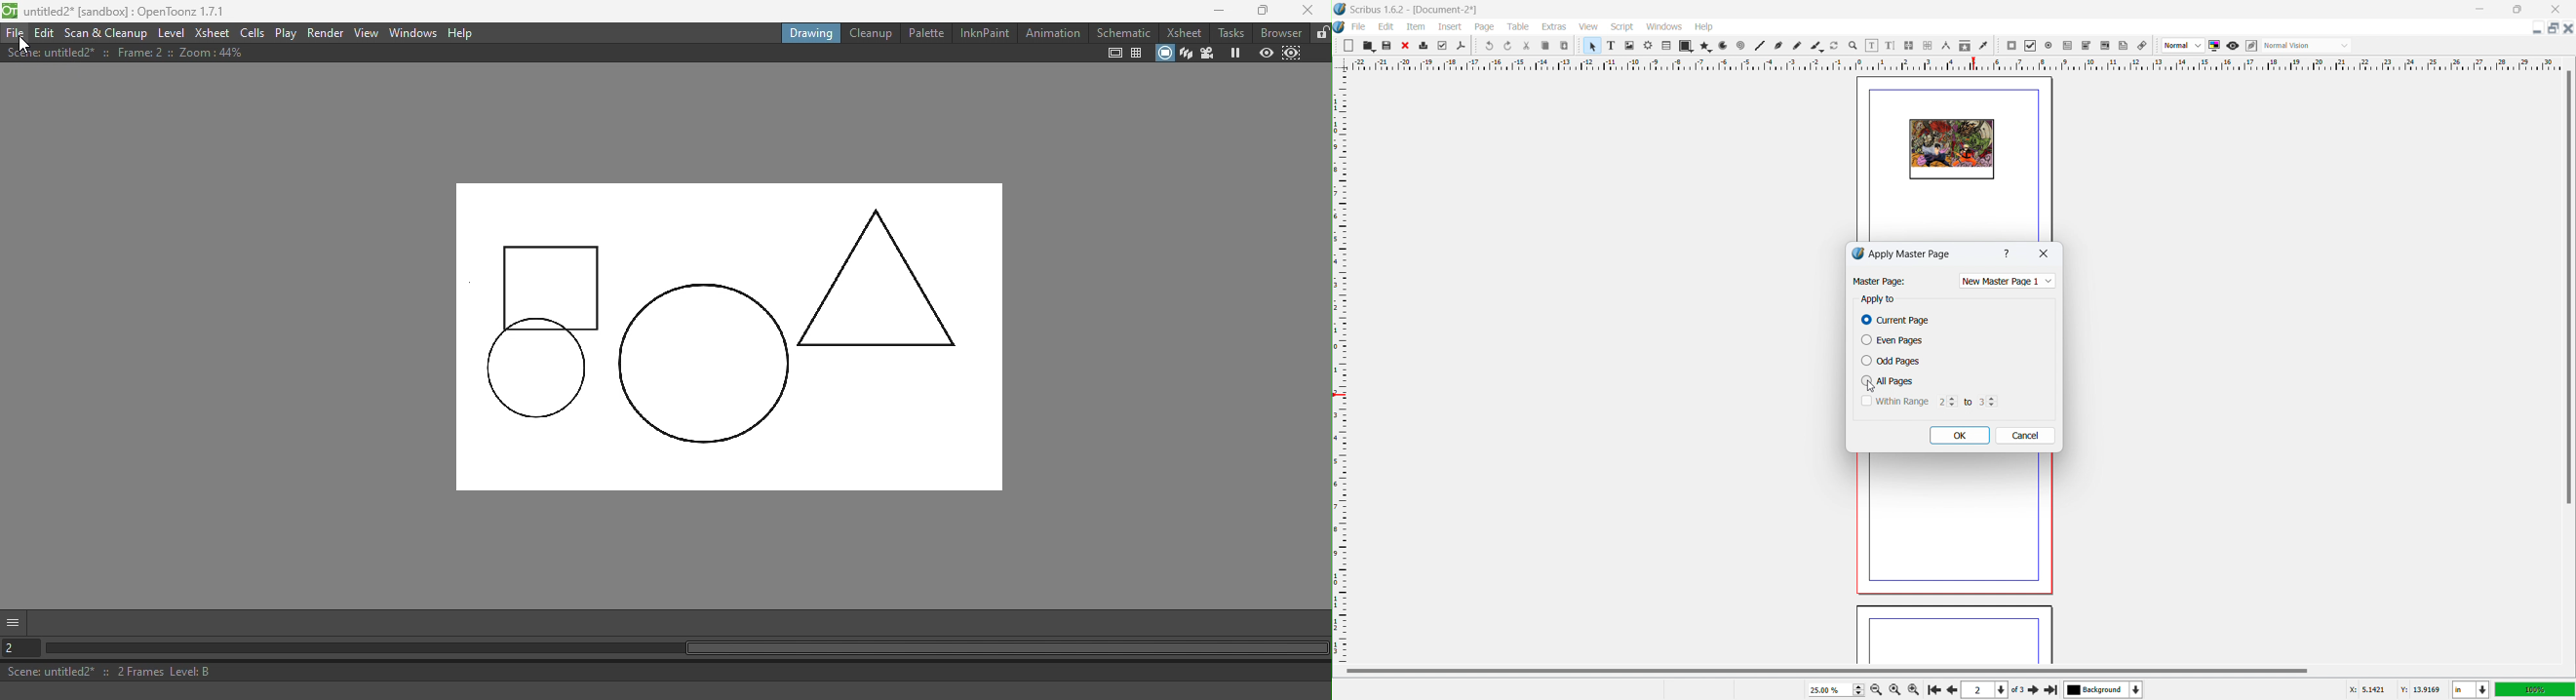  What do you see at coordinates (1415, 9) in the screenshot?
I see `Scribus 1.6.2- [Document-2]` at bounding box center [1415, 9].